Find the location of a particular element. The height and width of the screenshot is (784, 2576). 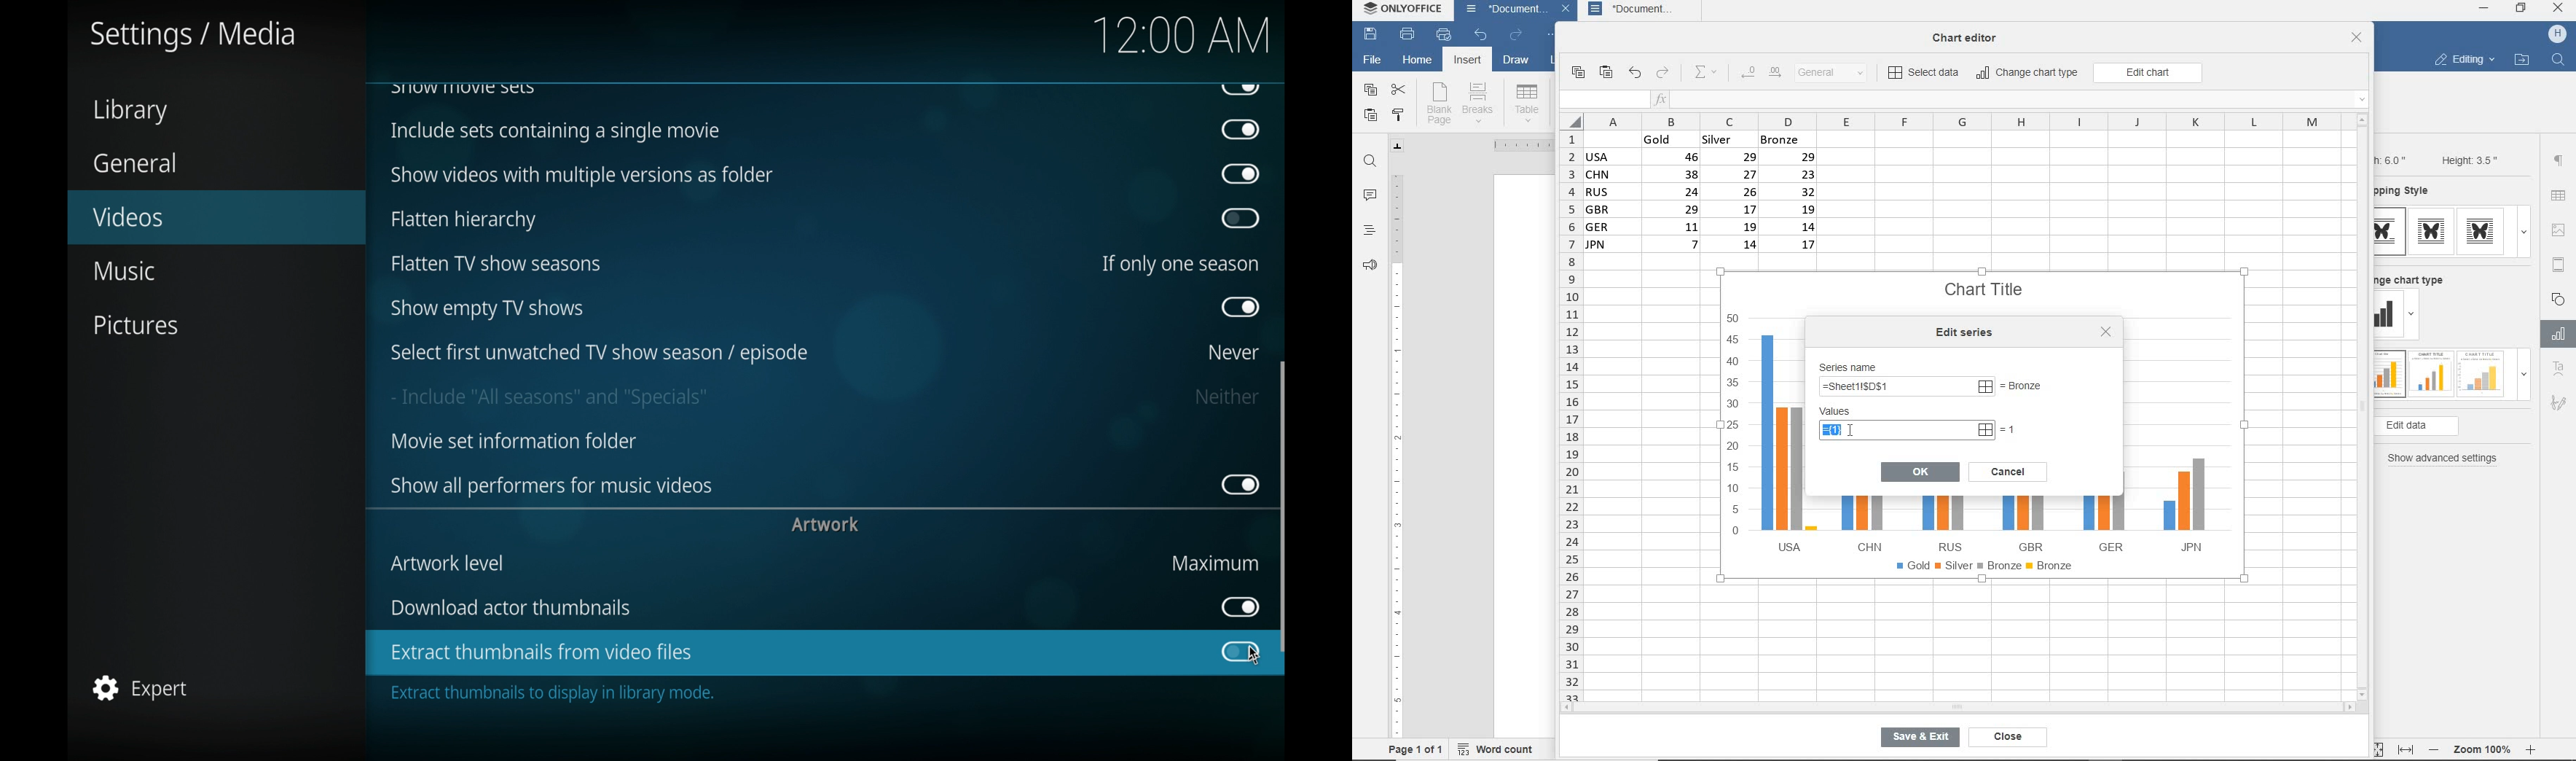

series name is located at coordinates (1853, 365).